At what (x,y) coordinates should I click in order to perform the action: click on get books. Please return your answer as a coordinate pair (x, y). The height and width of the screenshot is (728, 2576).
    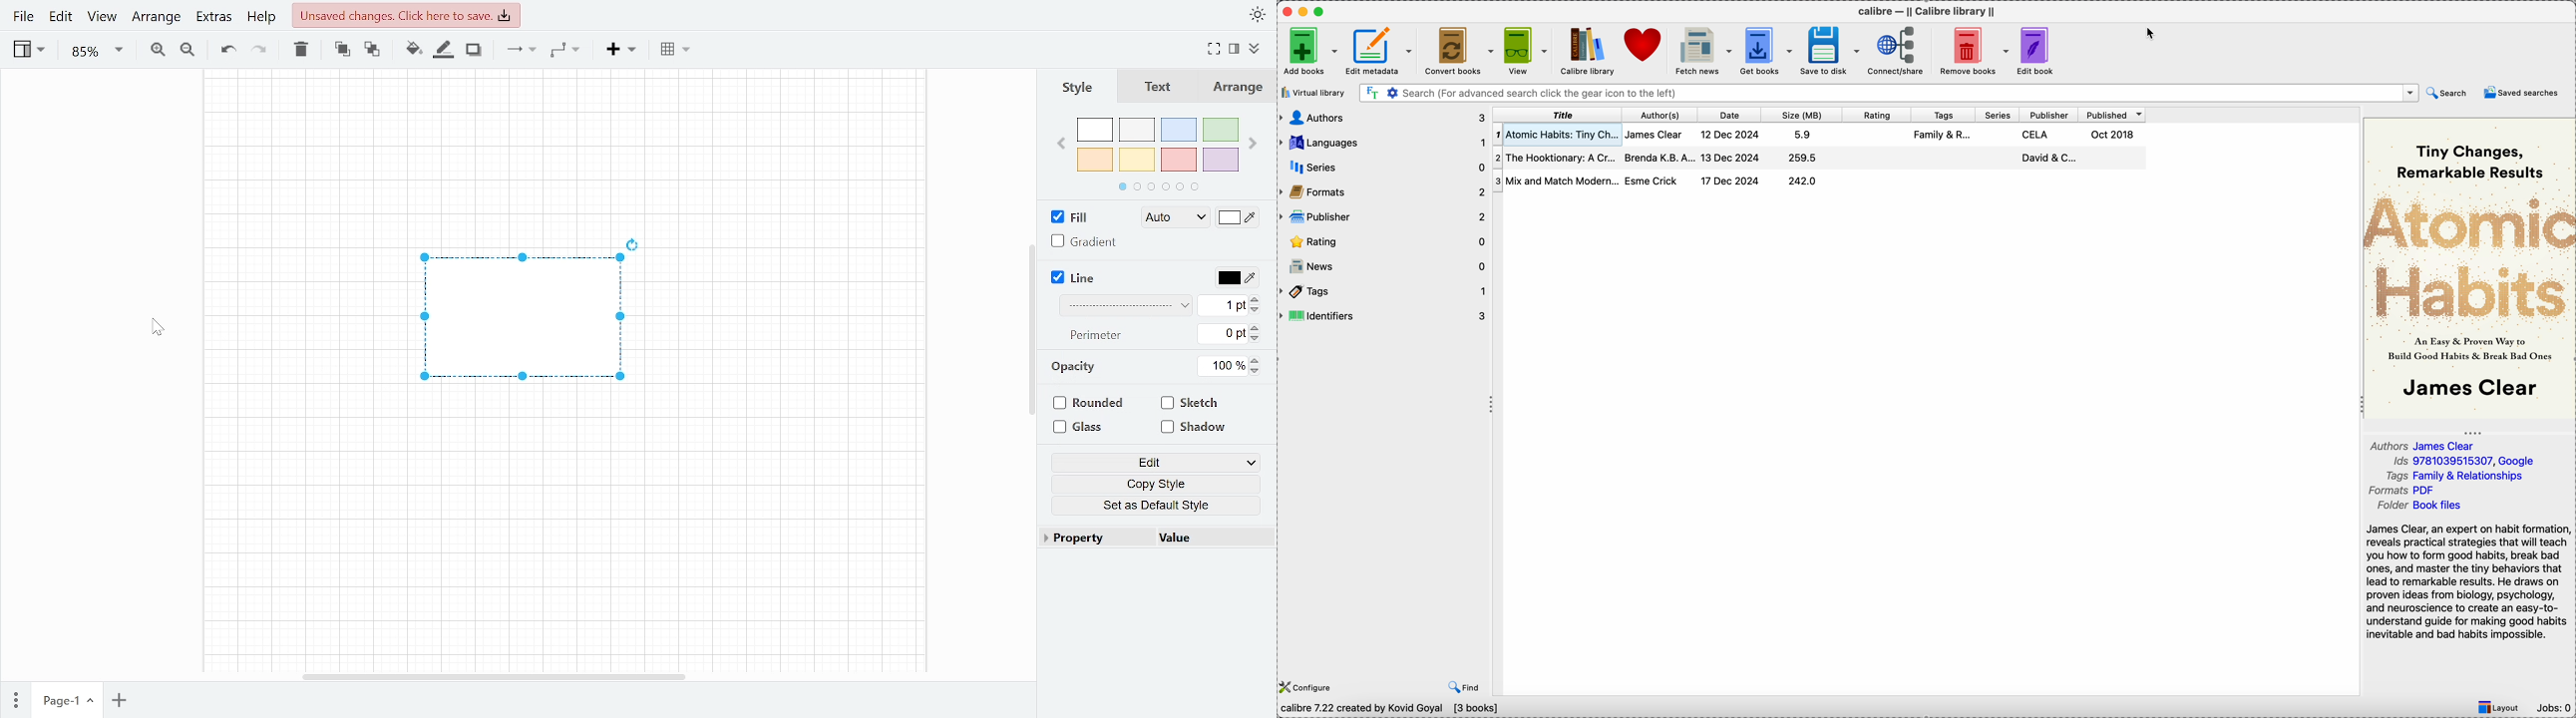
    Looking at the image, I should click on (1766, 51).